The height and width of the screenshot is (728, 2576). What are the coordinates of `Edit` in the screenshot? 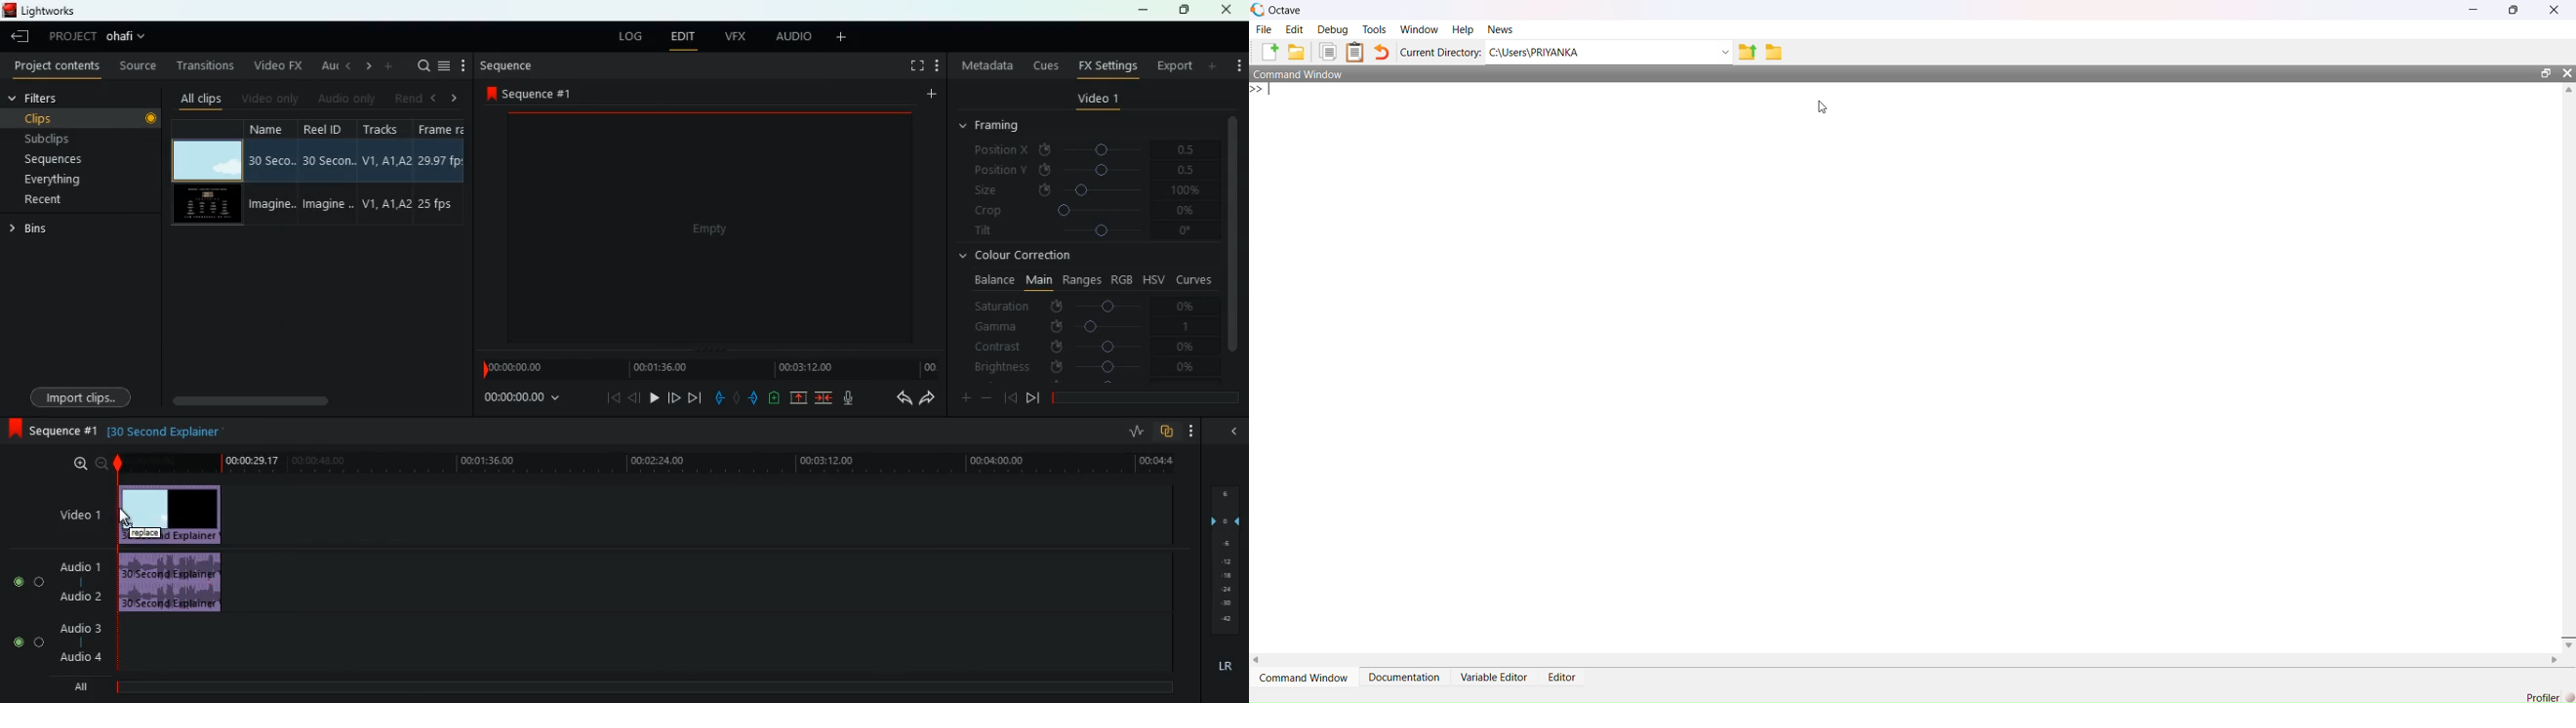 It's located at (1295, 29).